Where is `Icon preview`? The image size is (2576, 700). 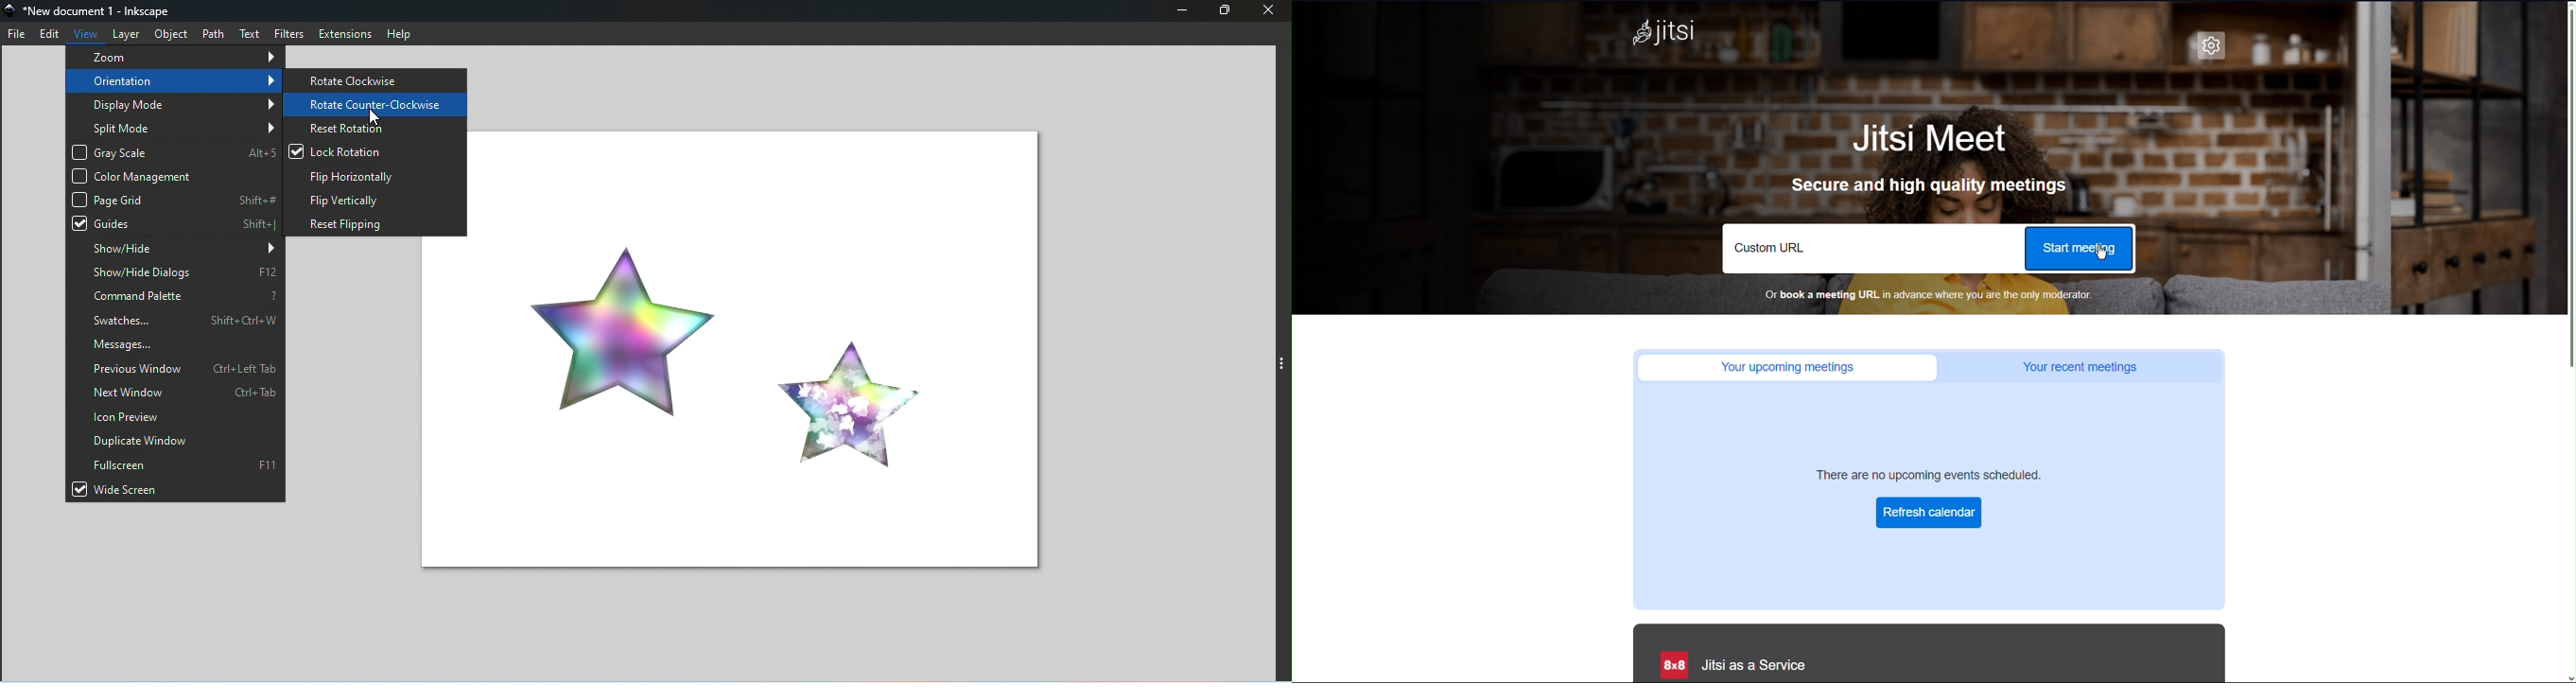 Icon preview is located at coordinates (173, 418).